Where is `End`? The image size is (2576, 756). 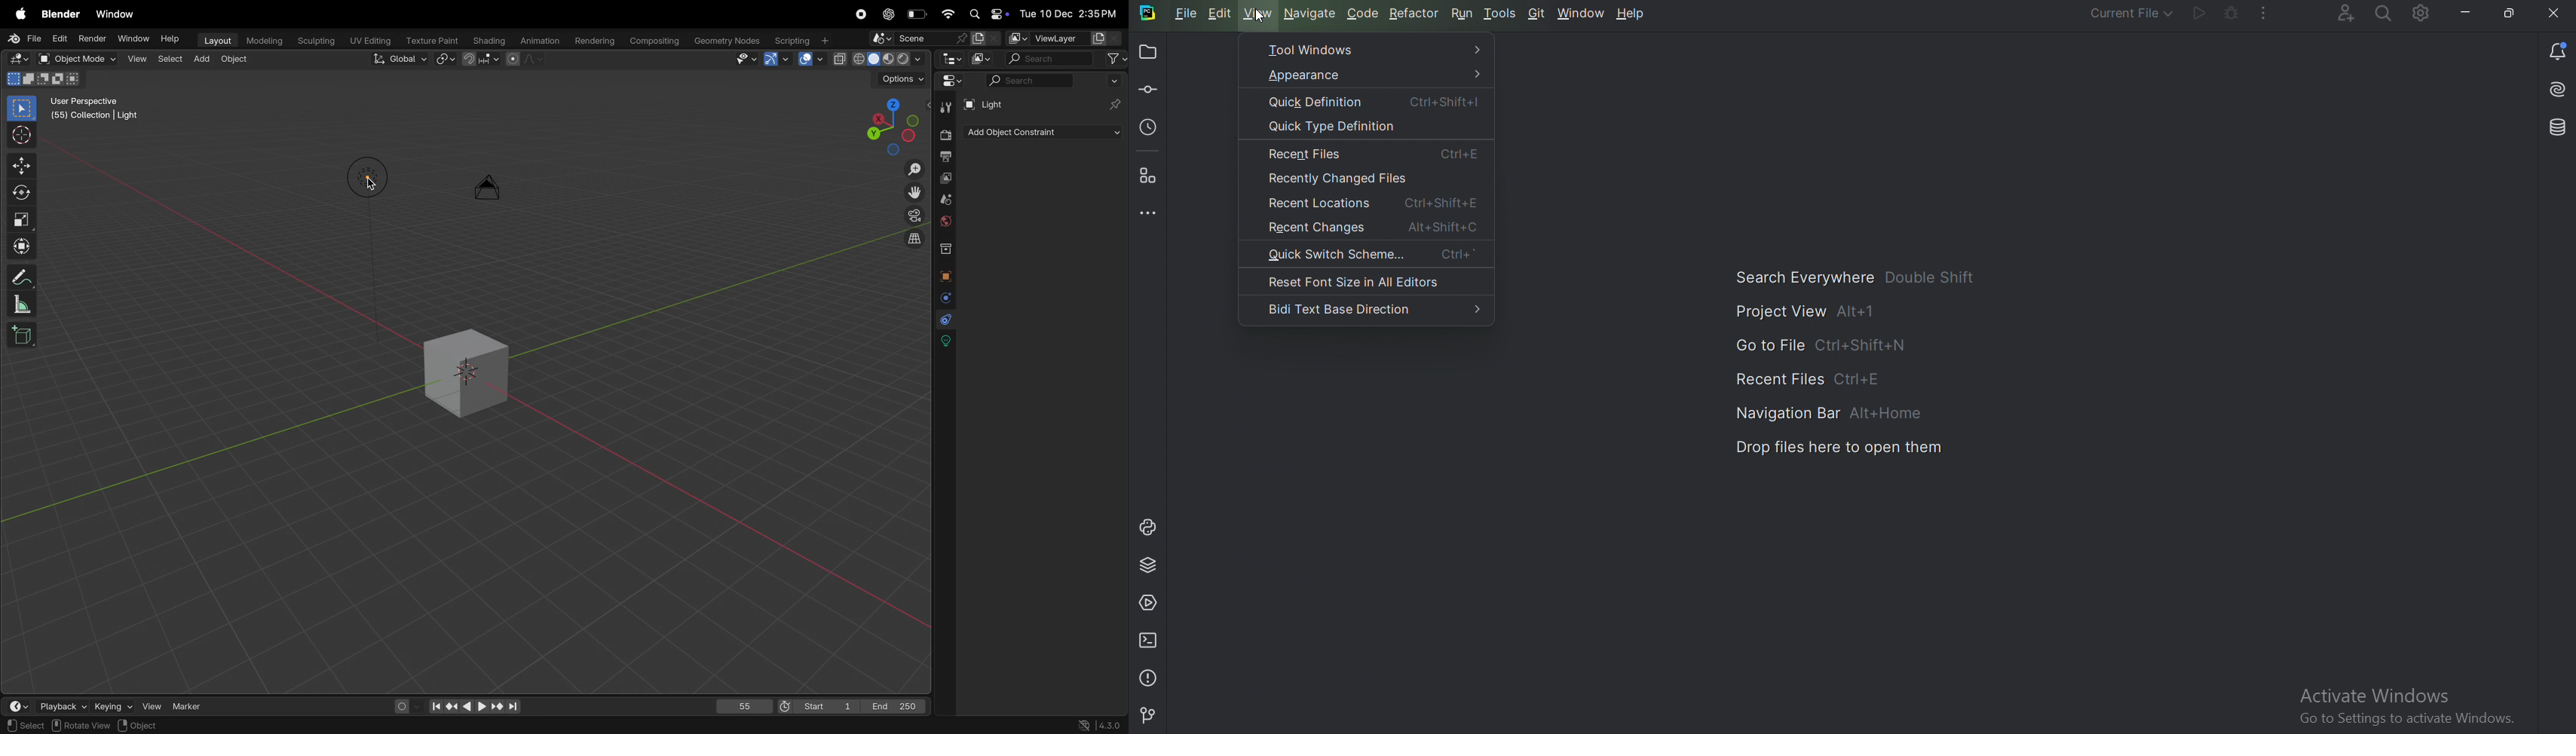 End is located at coordinates (899, 706).